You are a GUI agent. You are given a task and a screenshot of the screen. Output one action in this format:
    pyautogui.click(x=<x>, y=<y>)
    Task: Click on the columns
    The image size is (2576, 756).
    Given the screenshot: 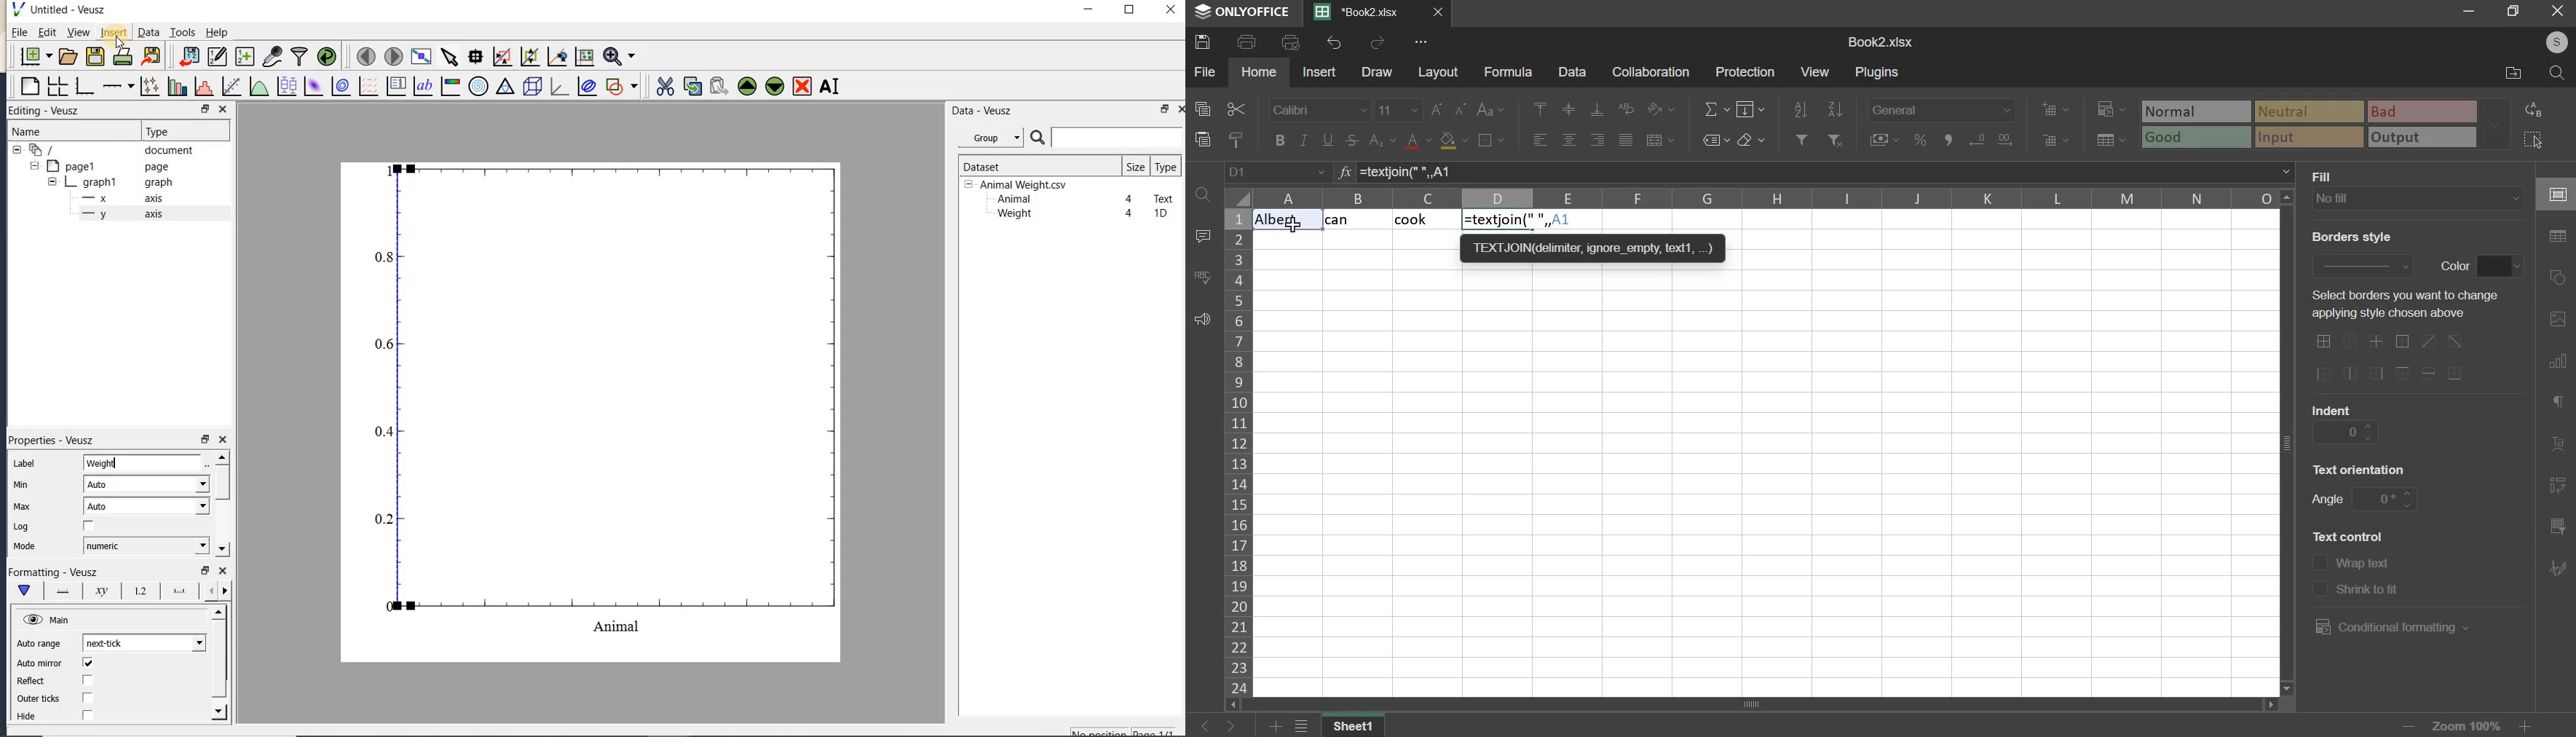 What is the action you would take?
    pyautogui.click(x=1767, y=199)
    